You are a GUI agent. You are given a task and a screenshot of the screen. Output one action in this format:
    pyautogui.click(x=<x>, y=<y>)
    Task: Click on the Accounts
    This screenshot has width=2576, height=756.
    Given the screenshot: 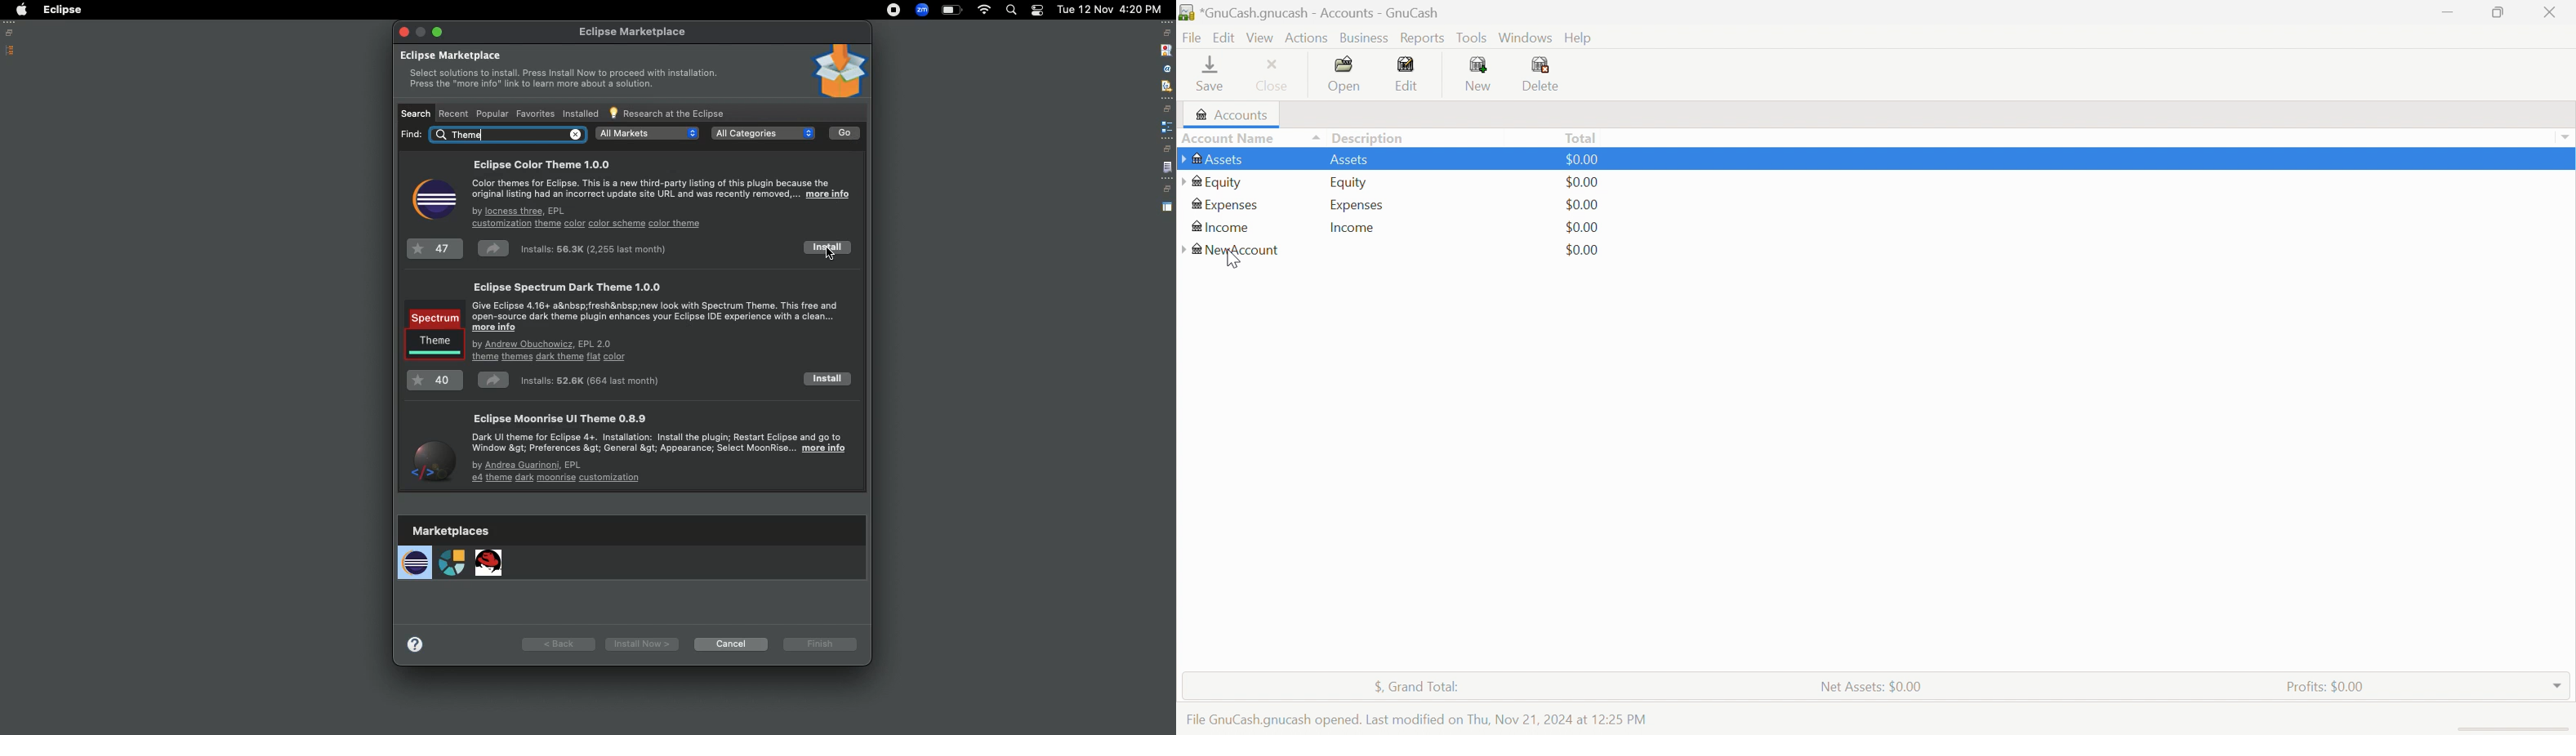 What is the action you would take?
    pyautogui.click(x=1229, y=114)
    